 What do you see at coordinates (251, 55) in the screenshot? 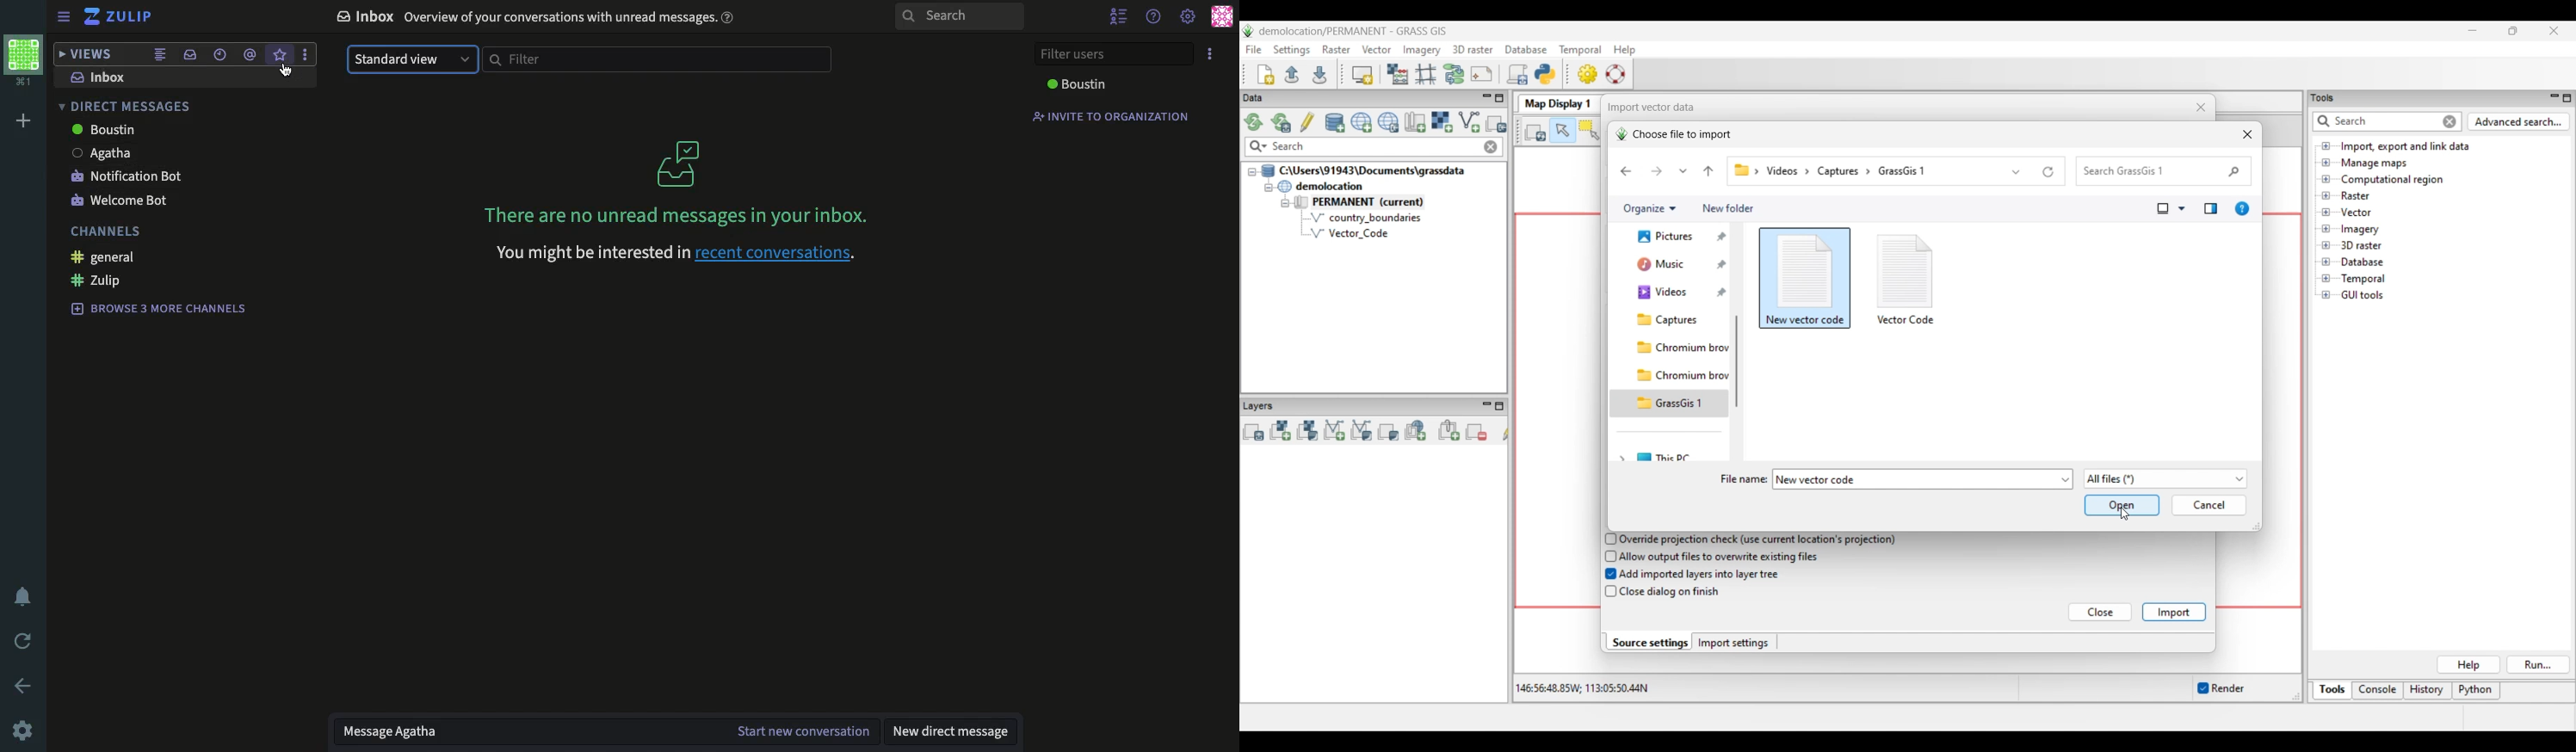
I see `mention` at bounding box center [251, 55].